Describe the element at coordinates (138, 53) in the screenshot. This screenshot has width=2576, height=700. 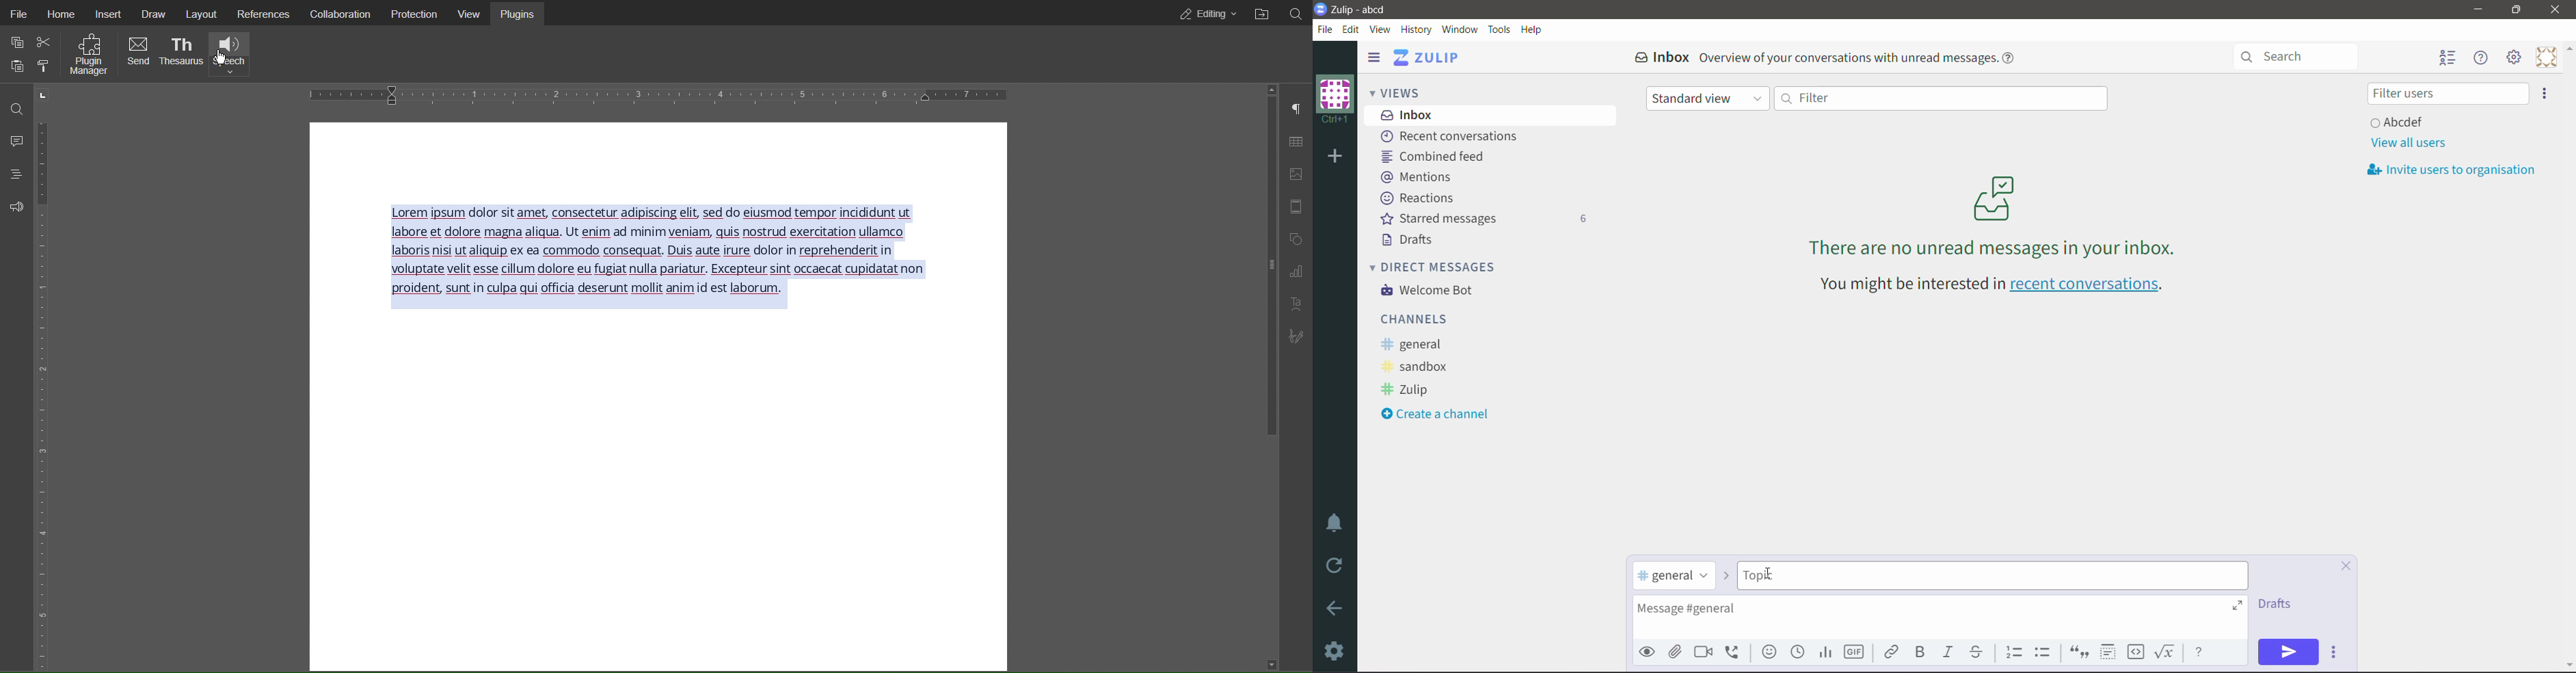
I see `Send` at that location.